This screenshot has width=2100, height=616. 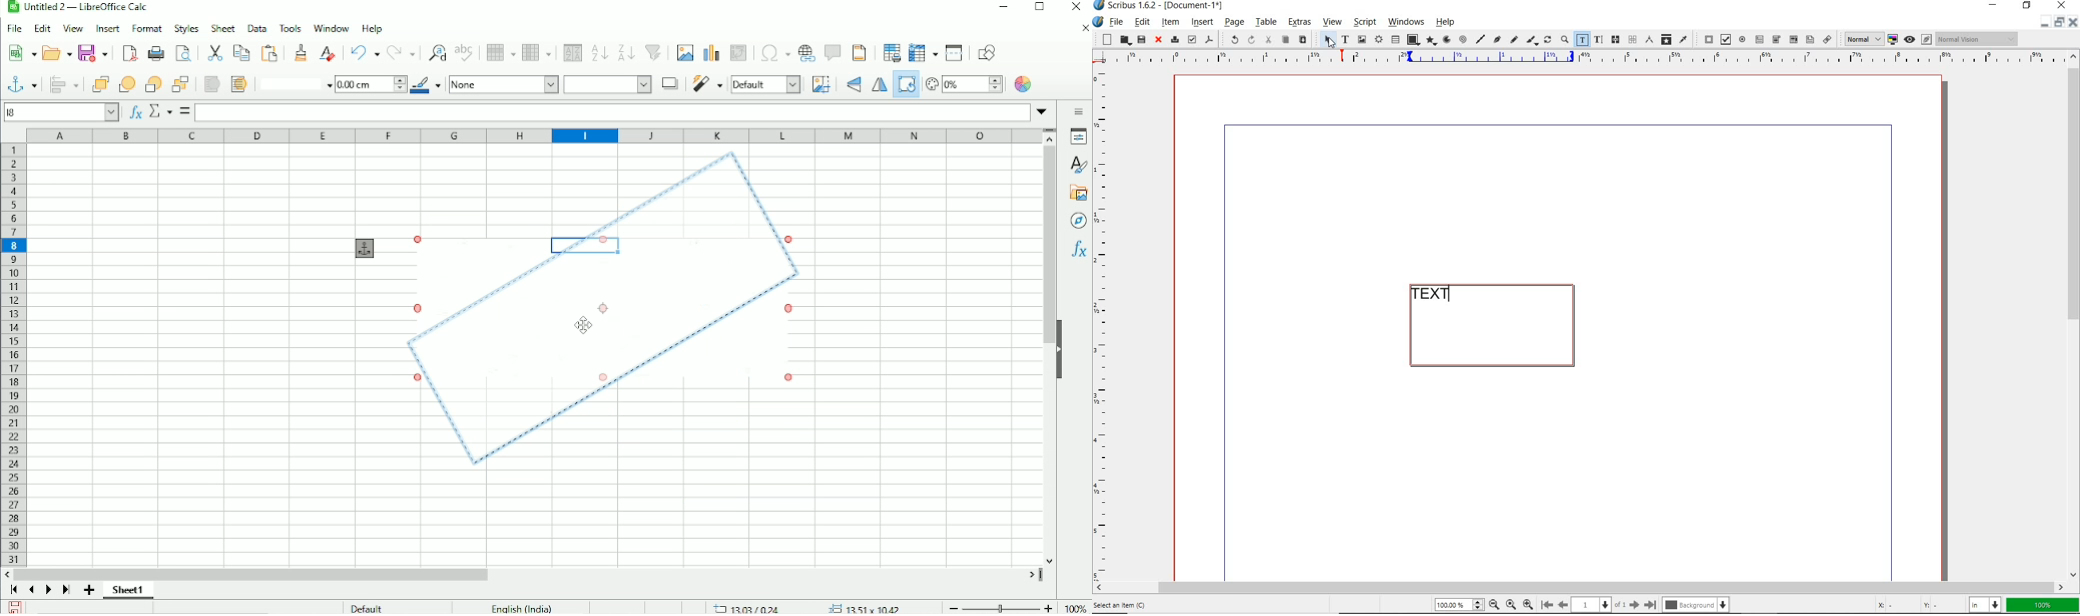 I want to click on Flip horizontally, so click(x=877, y=85).